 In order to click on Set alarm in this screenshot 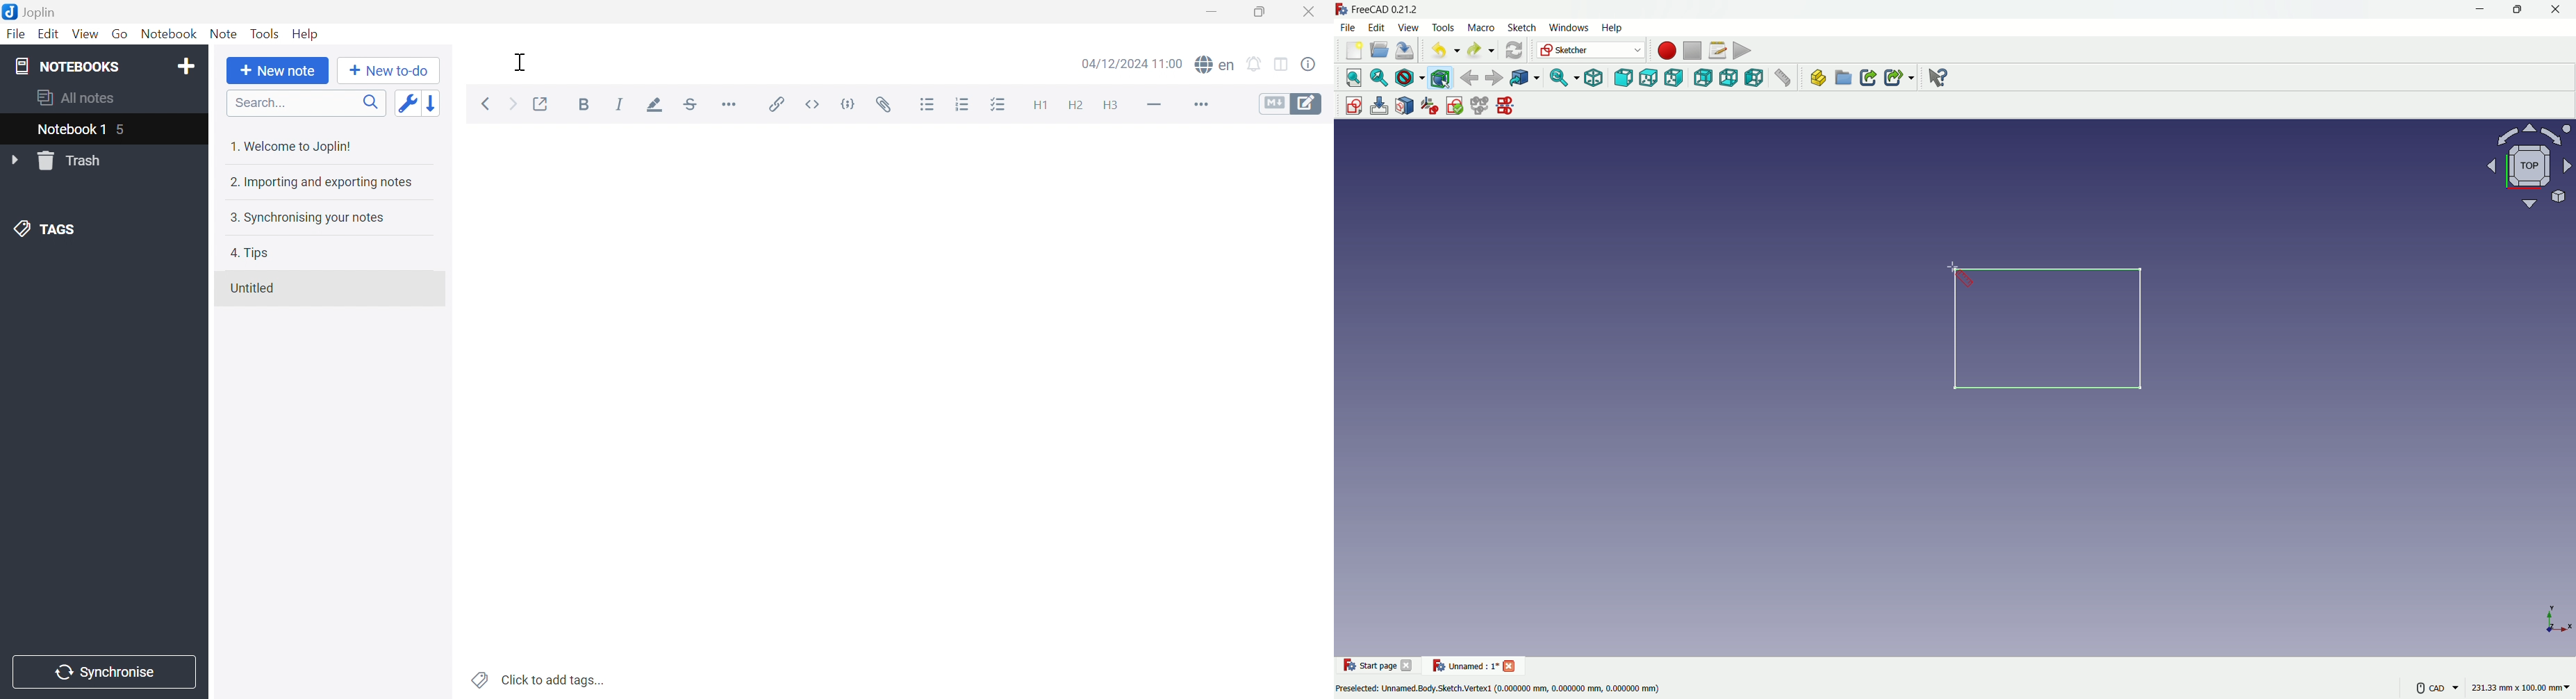, I will do `click(1255, 63)`.